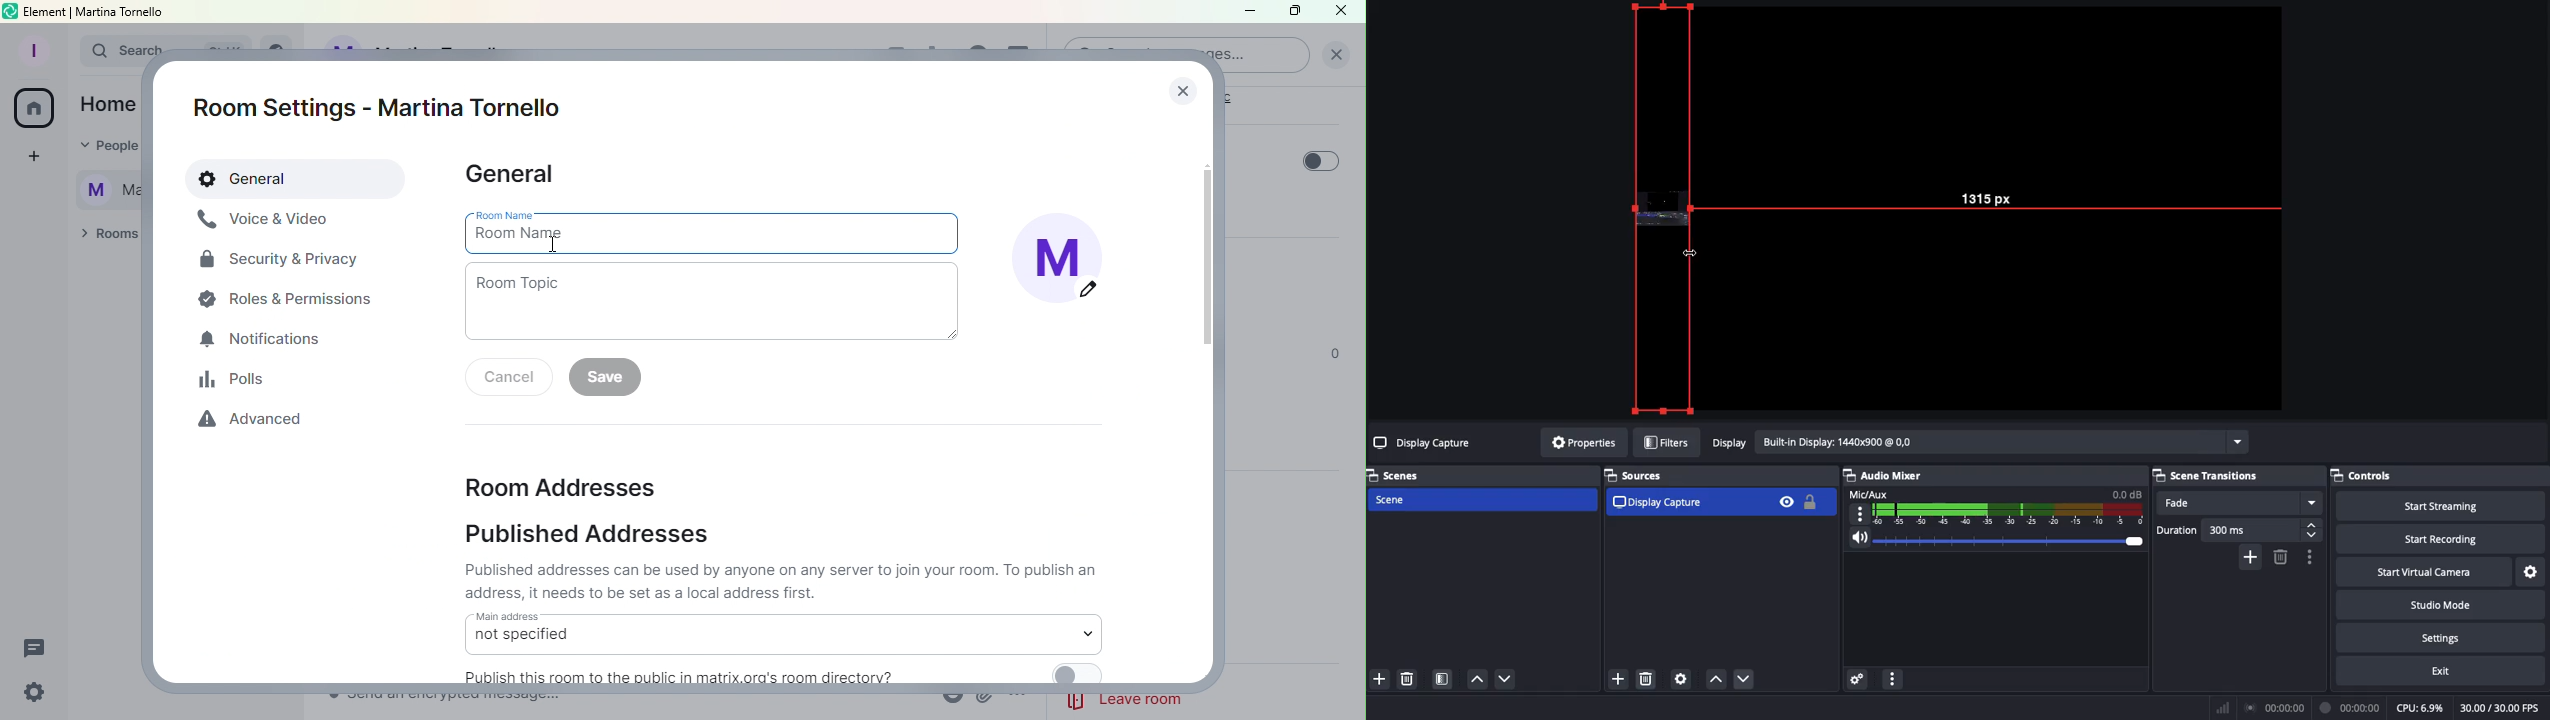 This screenshot has height=728, width=2576. I want to click on Close, so click(1178, 85).